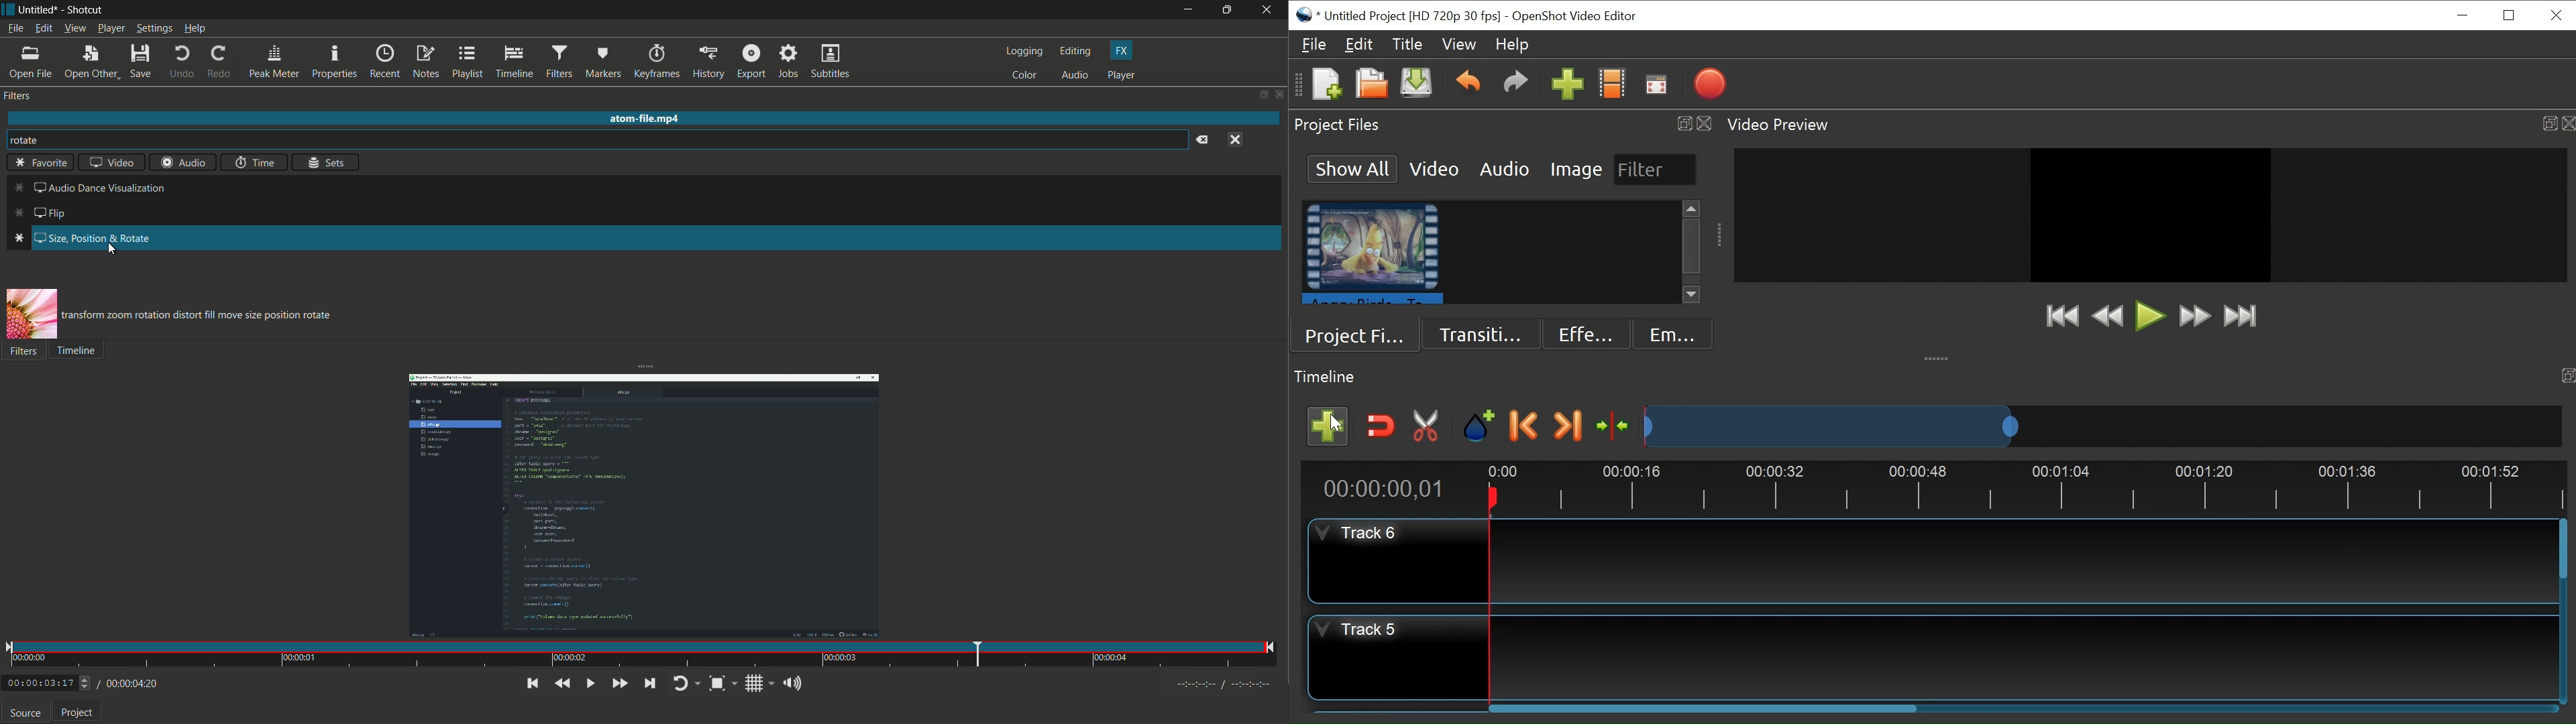  I want to click on edit menu, so click(42, 30).